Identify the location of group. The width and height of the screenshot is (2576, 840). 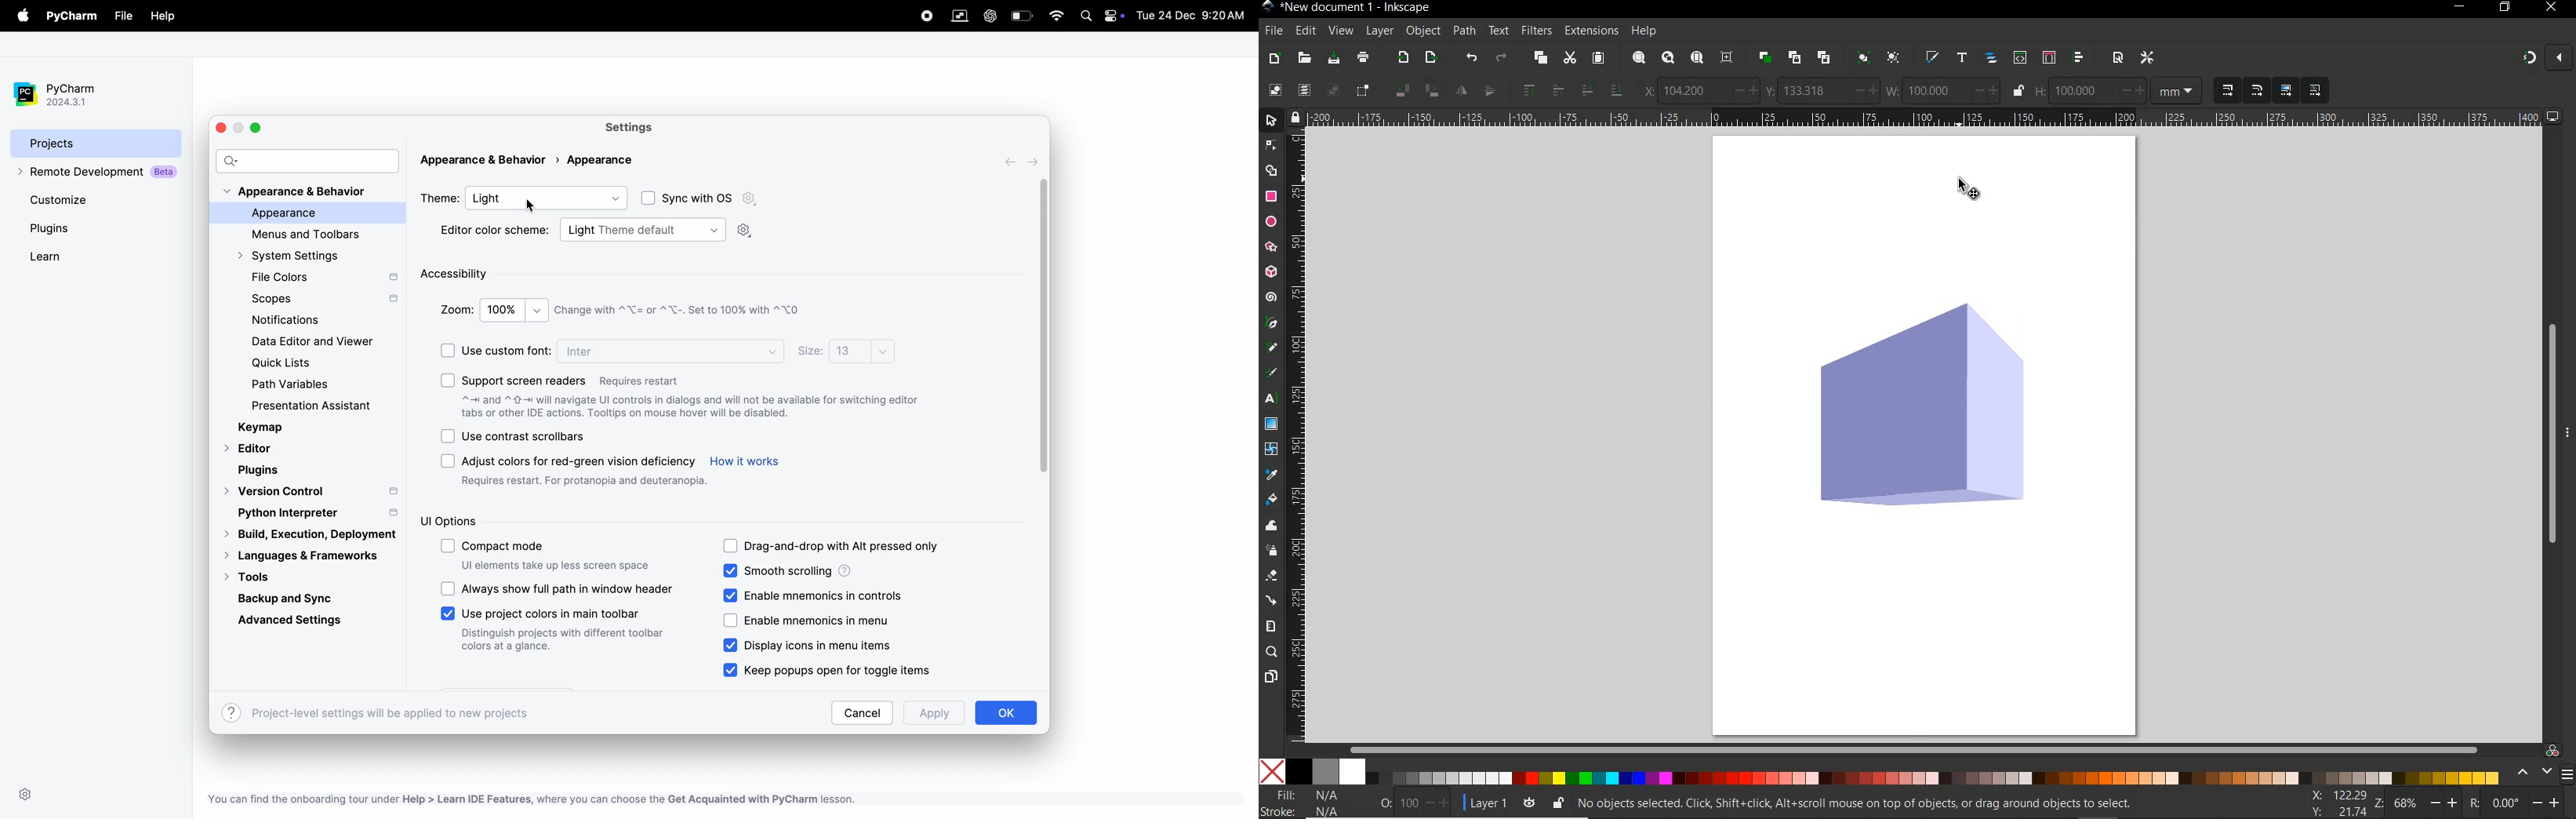
(1862, 56).